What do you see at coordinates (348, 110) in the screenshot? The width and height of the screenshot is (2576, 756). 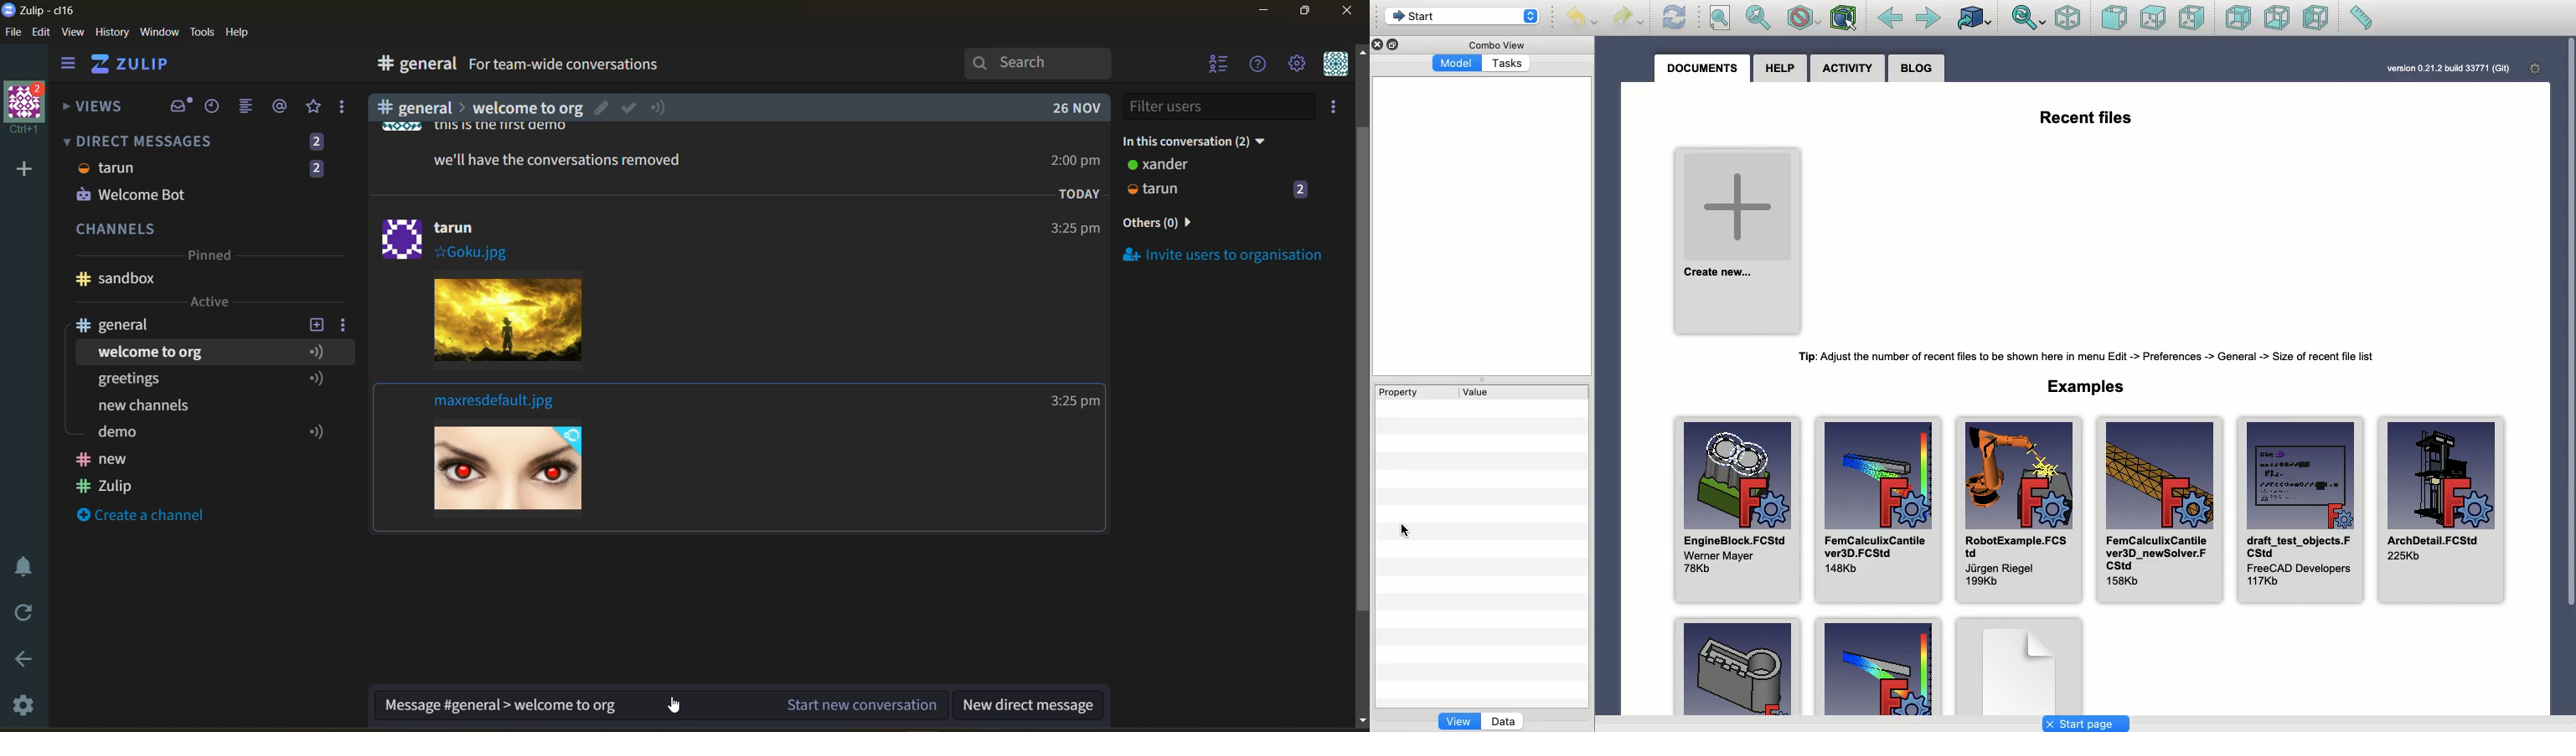 I see `reactions and drafts` at bounding box center [348, 110].